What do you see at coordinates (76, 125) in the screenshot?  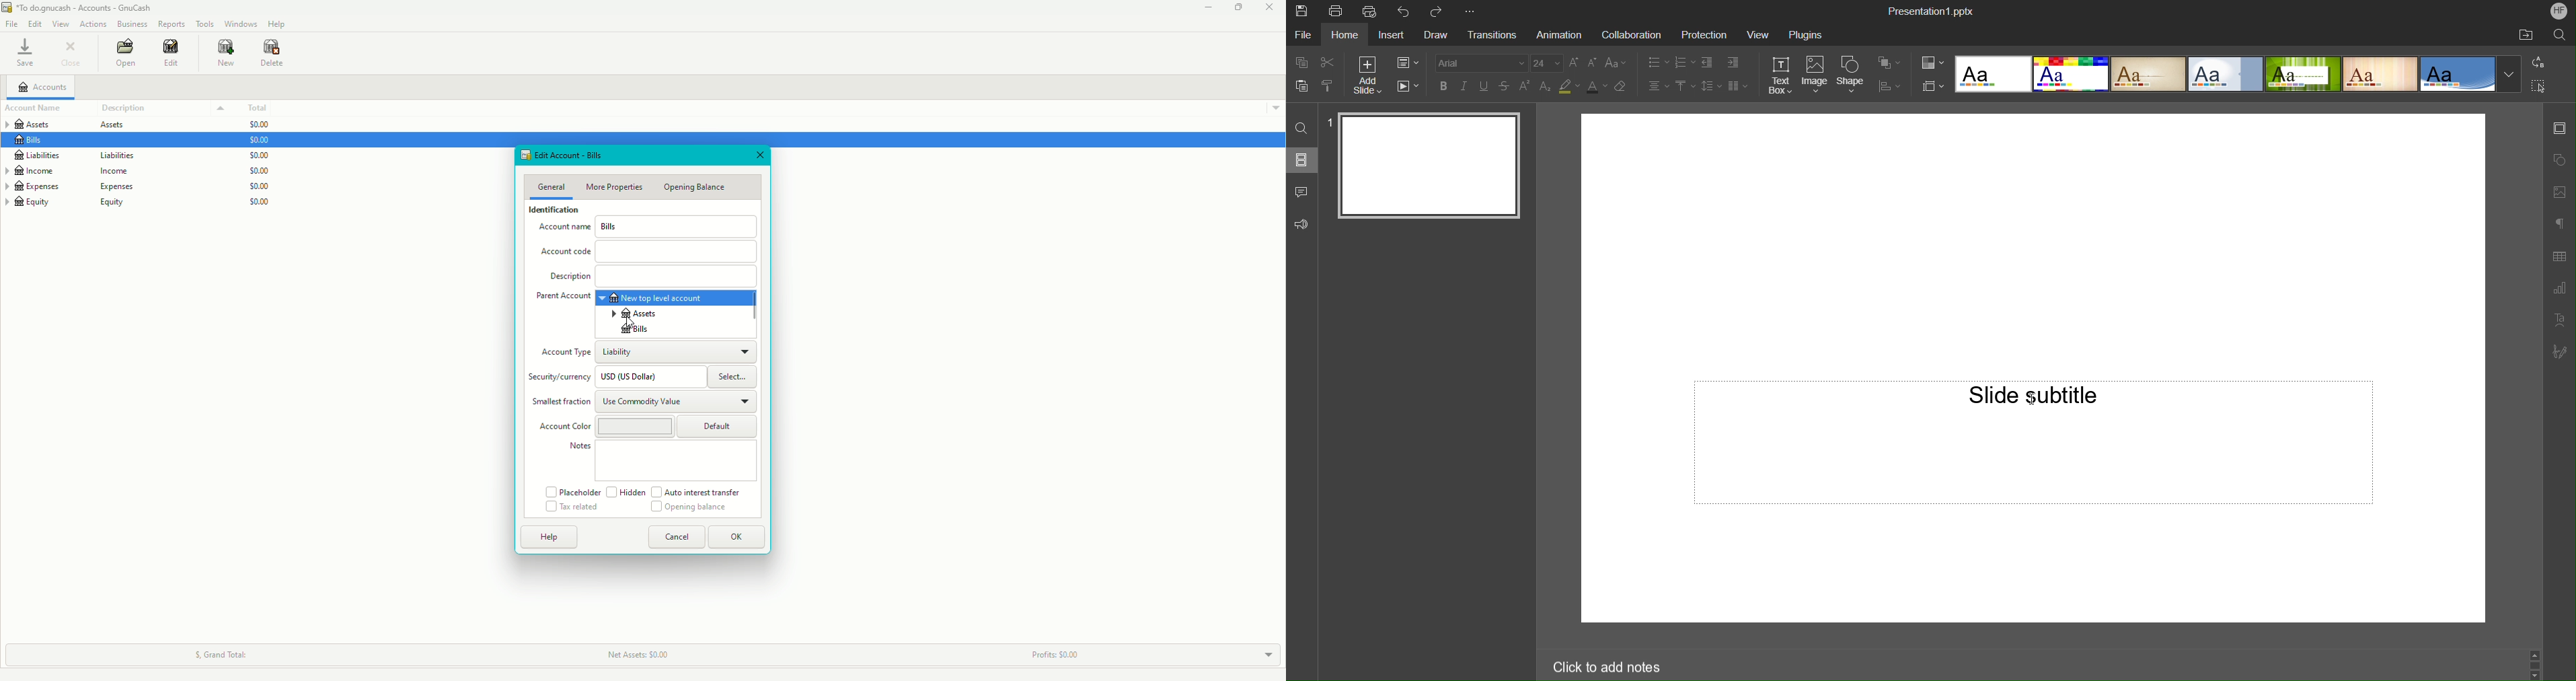 I see `Assets` at bounding box center [76, 125].